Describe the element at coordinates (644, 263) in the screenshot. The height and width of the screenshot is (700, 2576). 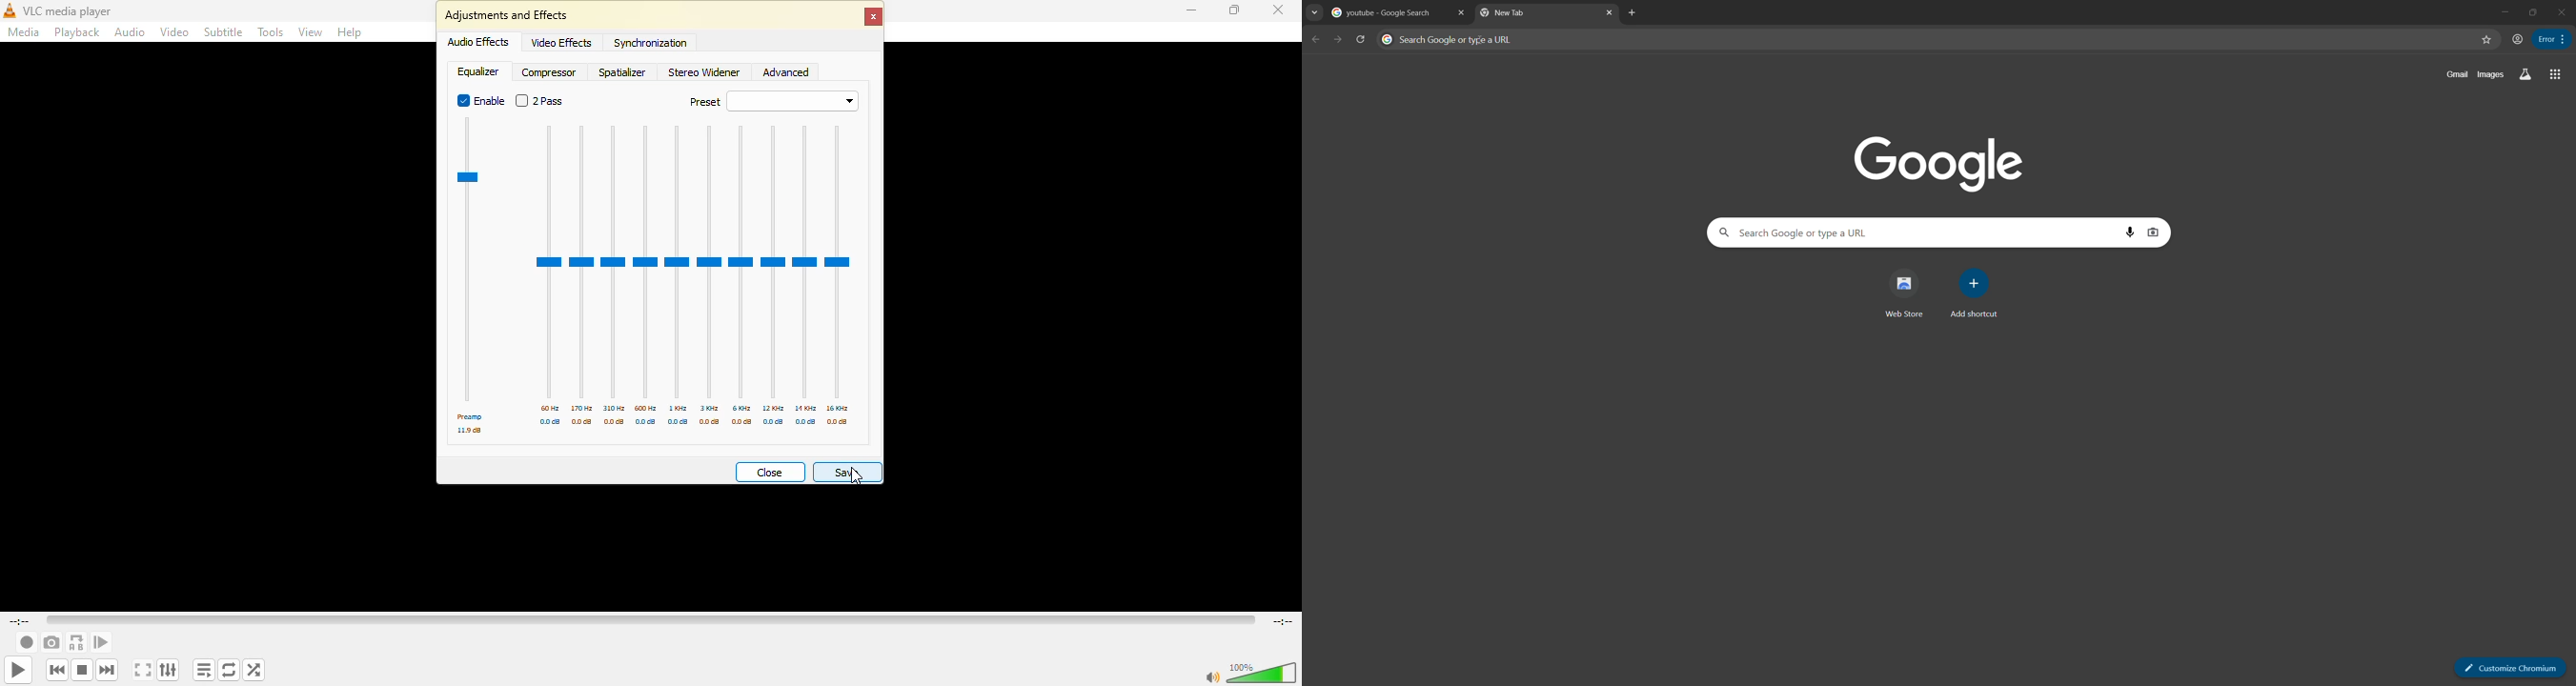
I see `adjustor` at that location.